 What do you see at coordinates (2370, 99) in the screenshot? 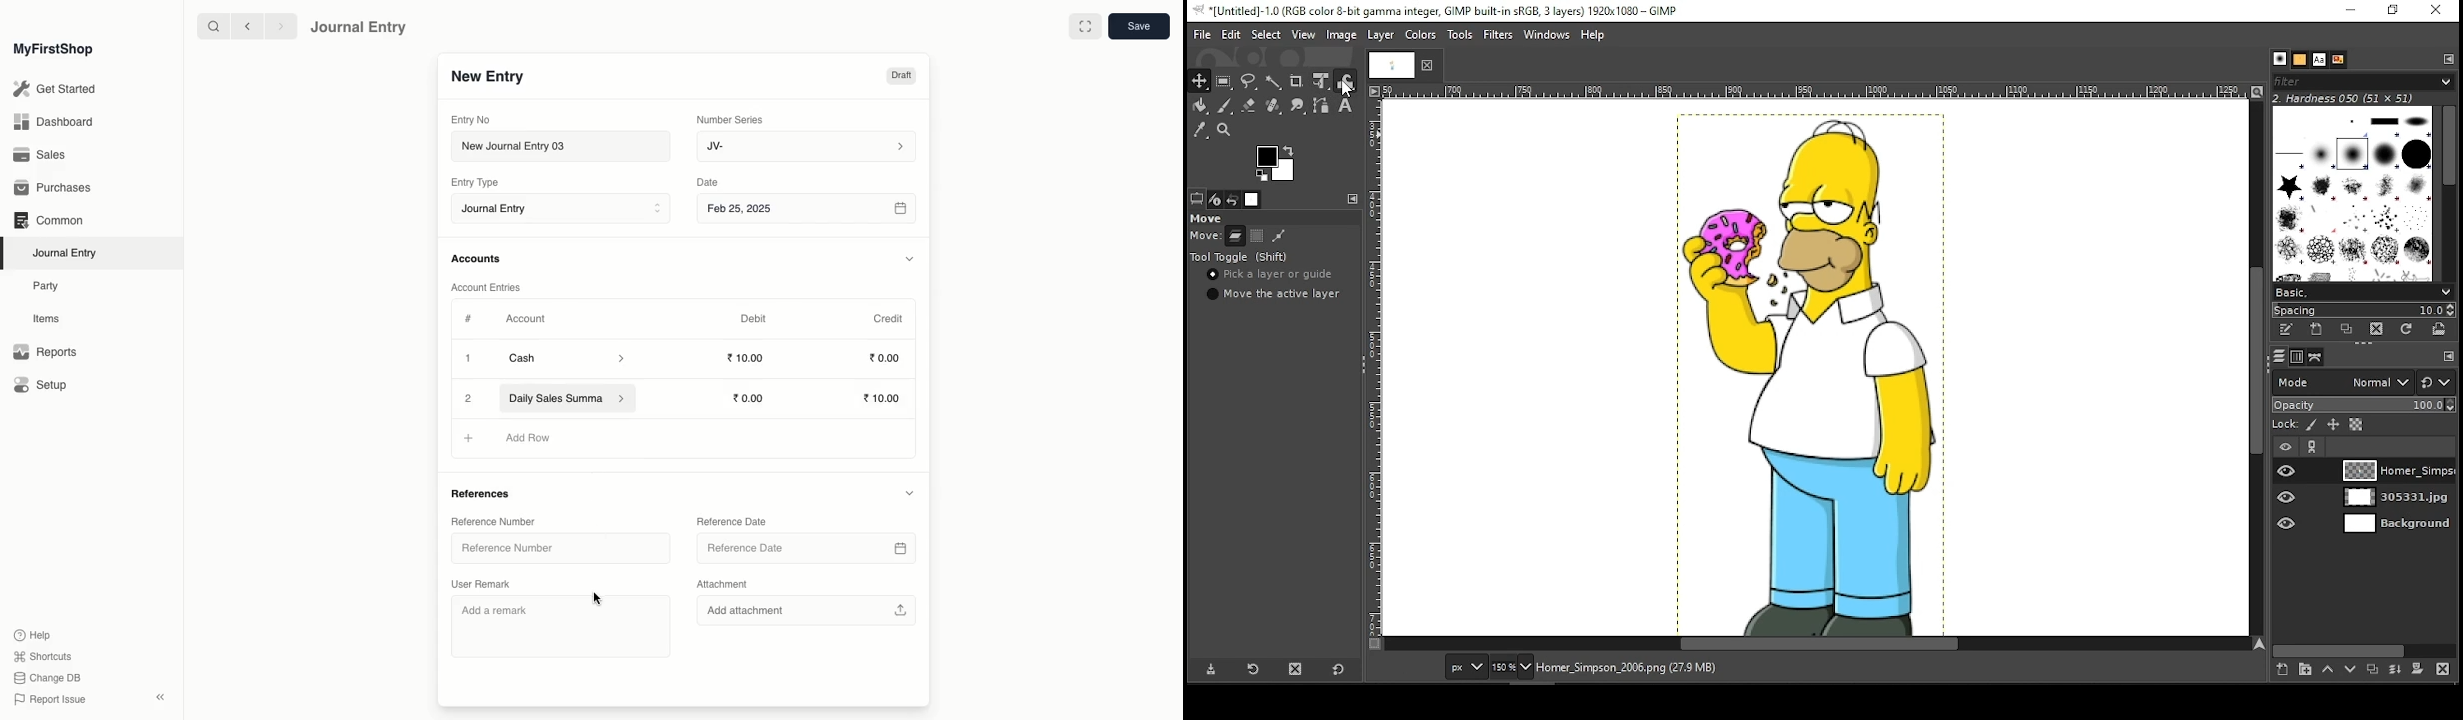
I see `hardness 050` at bounding box center [2370, 99].